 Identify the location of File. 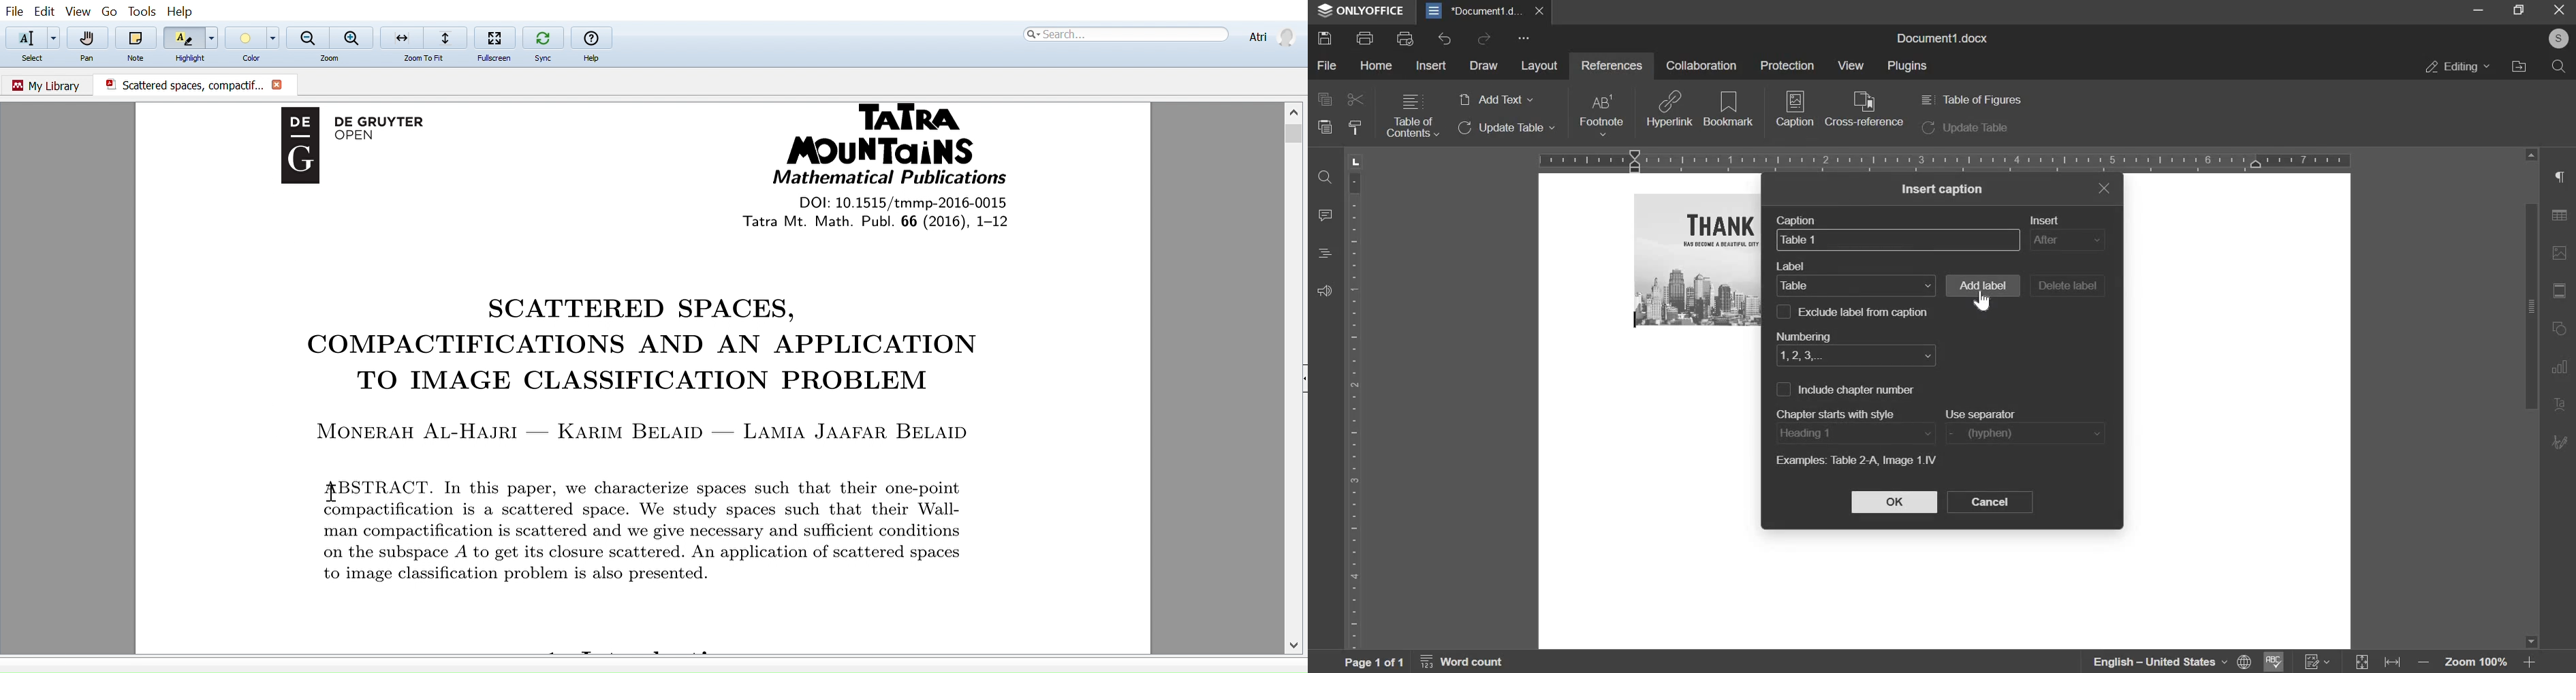
(14, 11).